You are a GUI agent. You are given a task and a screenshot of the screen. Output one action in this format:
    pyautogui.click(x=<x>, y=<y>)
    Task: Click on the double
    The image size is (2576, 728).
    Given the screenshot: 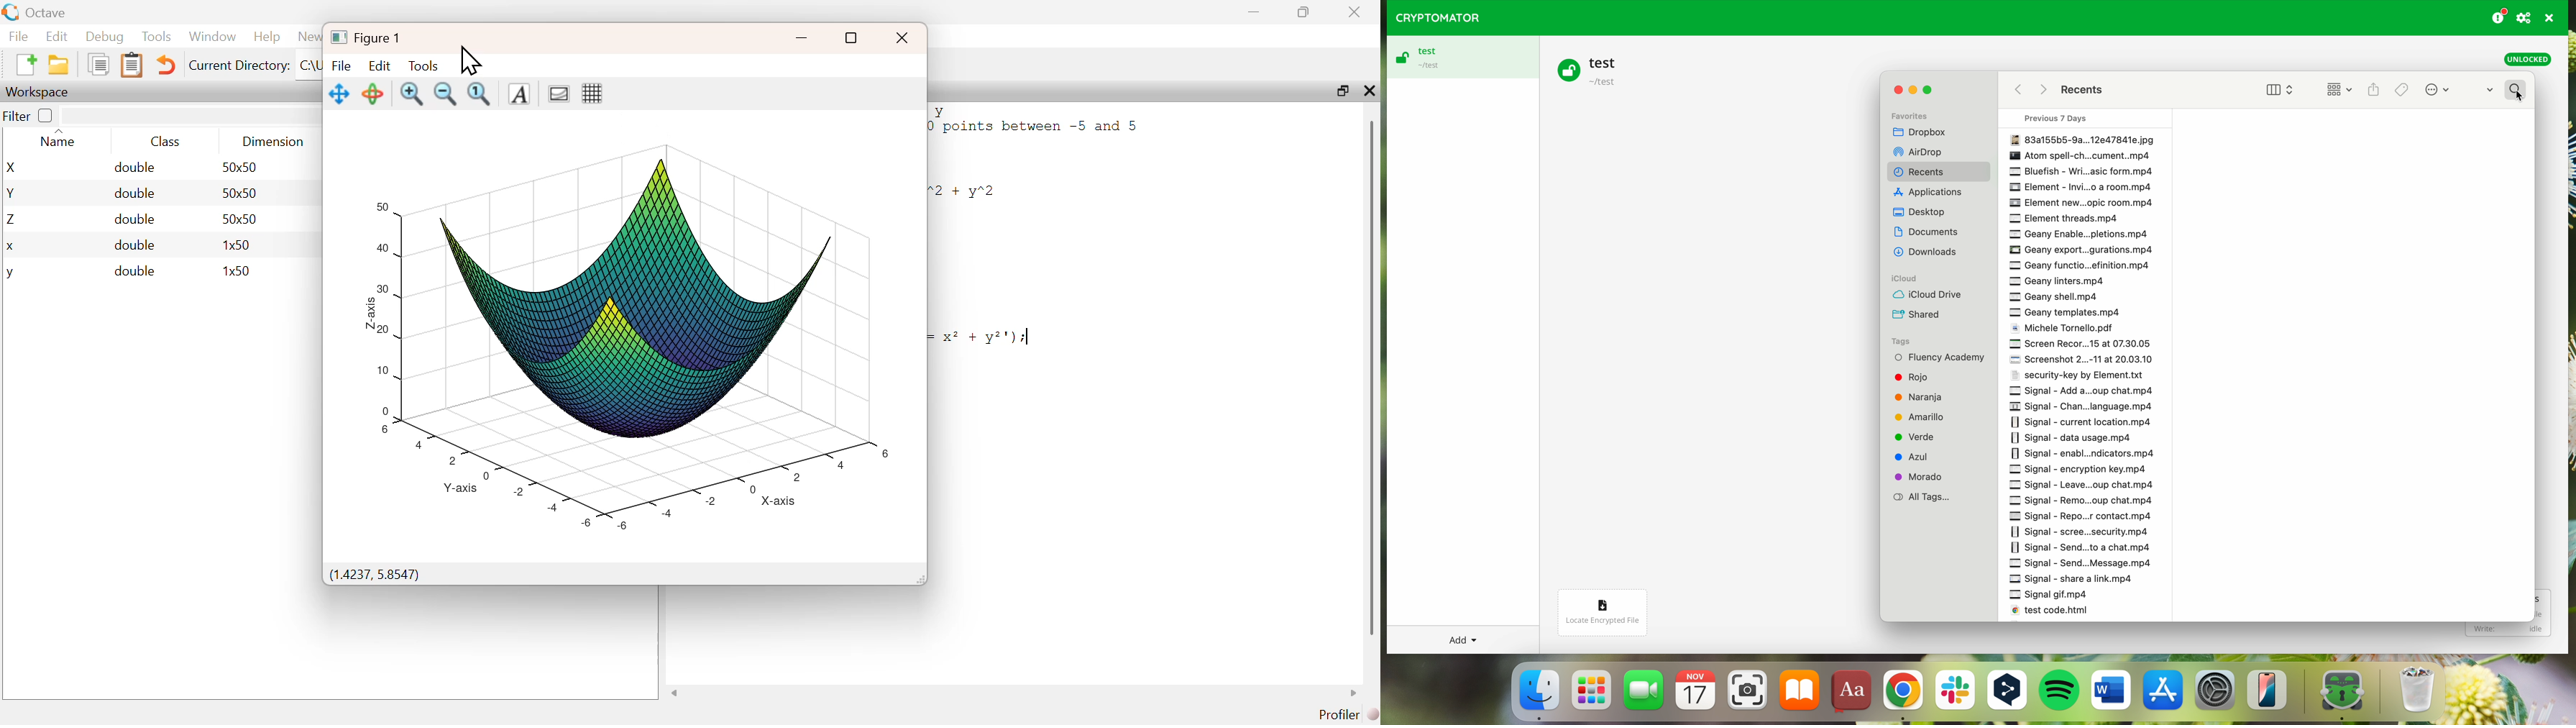 What is the action you would take?
    pyautogui.click(x=137, y=219)
    